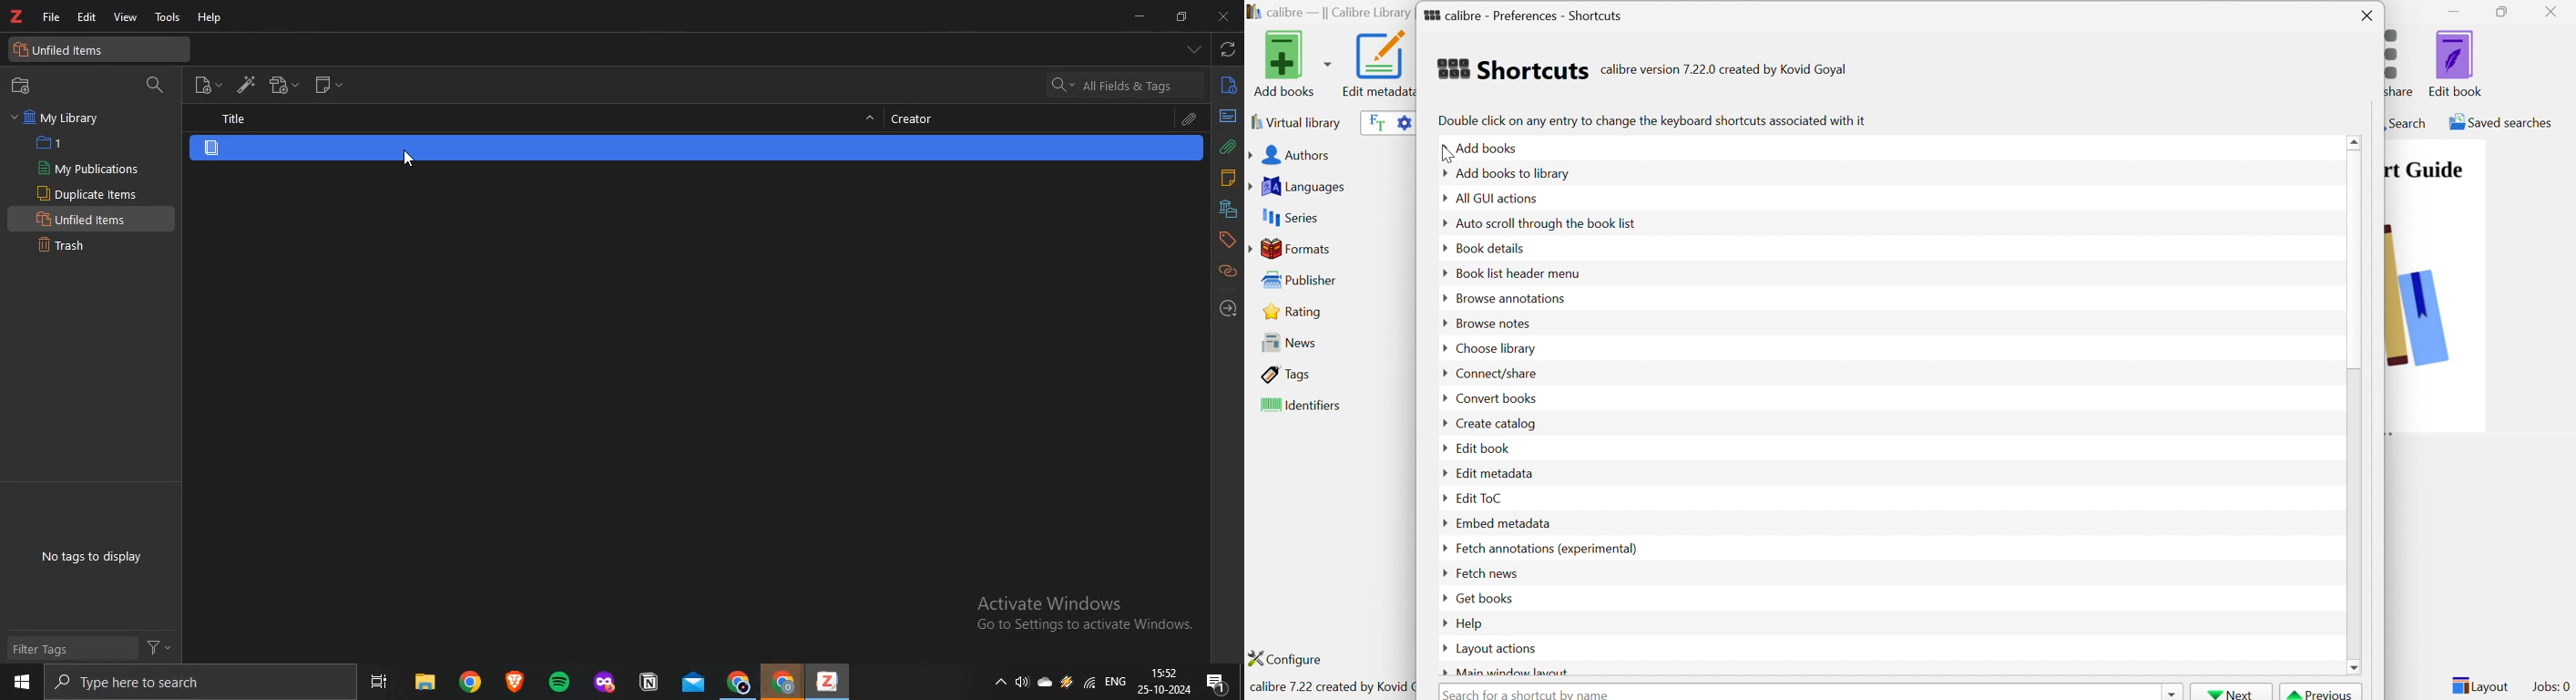 The image size is (2576, 700). I want to click on calibre 7.22 created by Kovid, so click(1330, 688).